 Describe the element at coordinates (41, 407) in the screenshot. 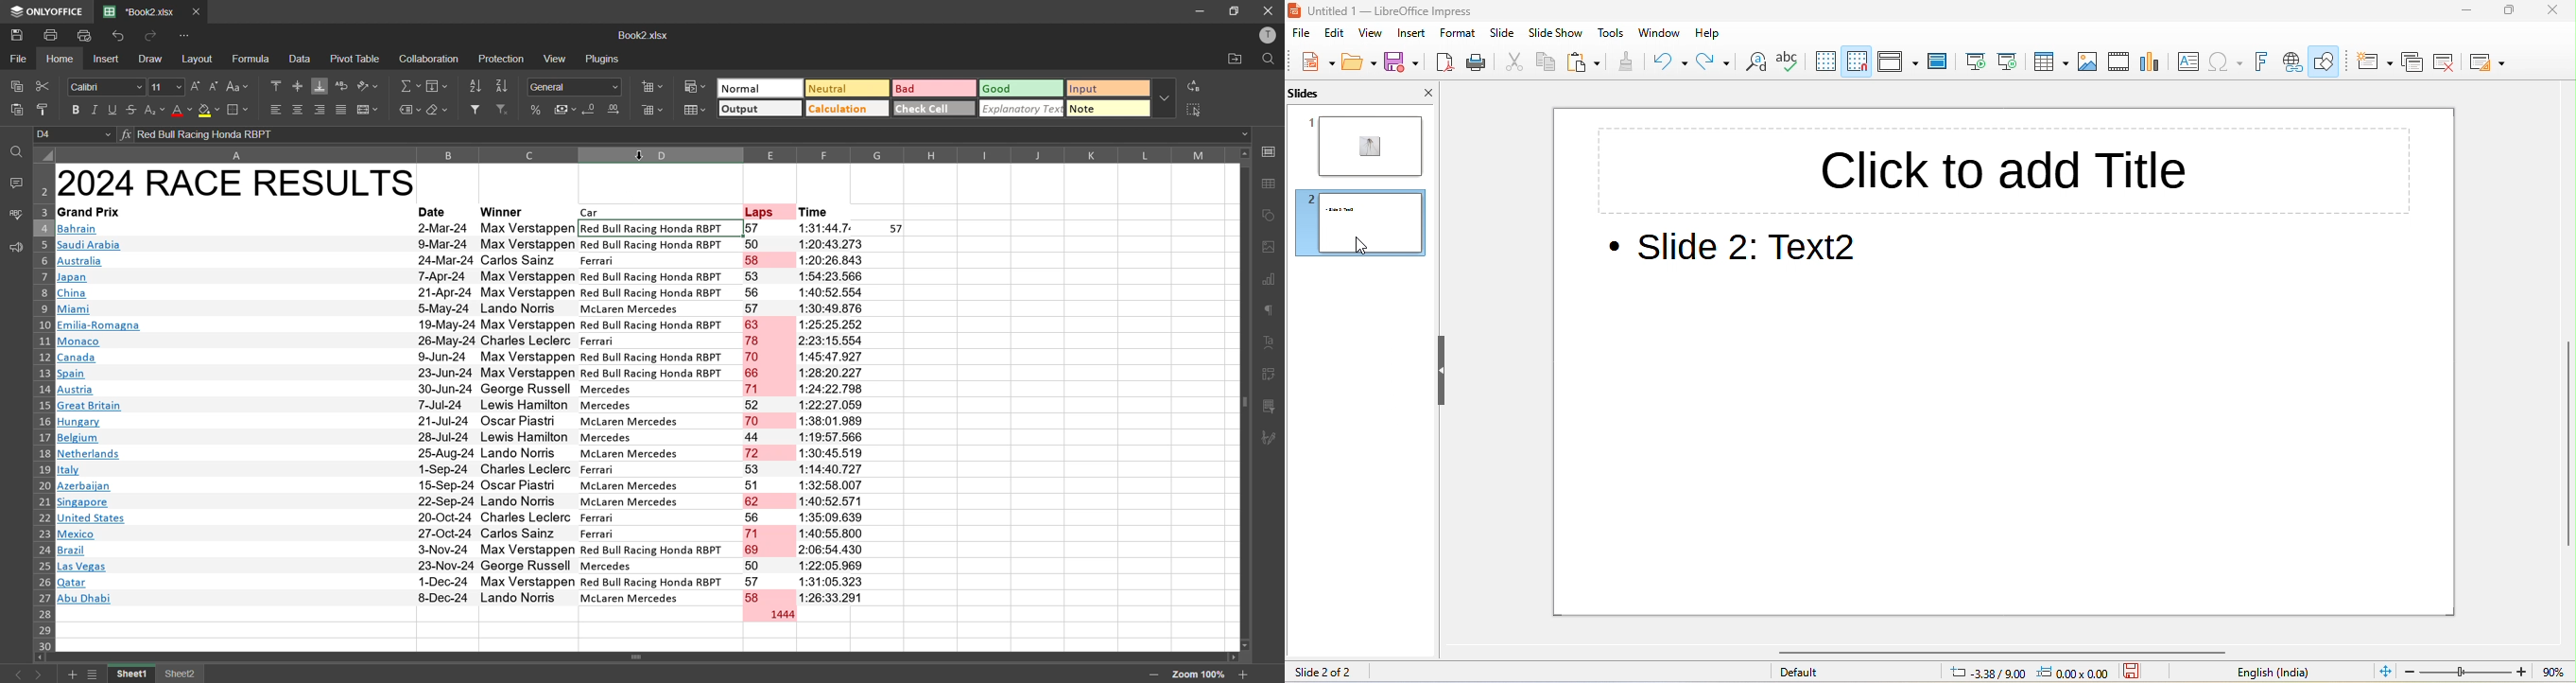

I see `row numbers` at that location.